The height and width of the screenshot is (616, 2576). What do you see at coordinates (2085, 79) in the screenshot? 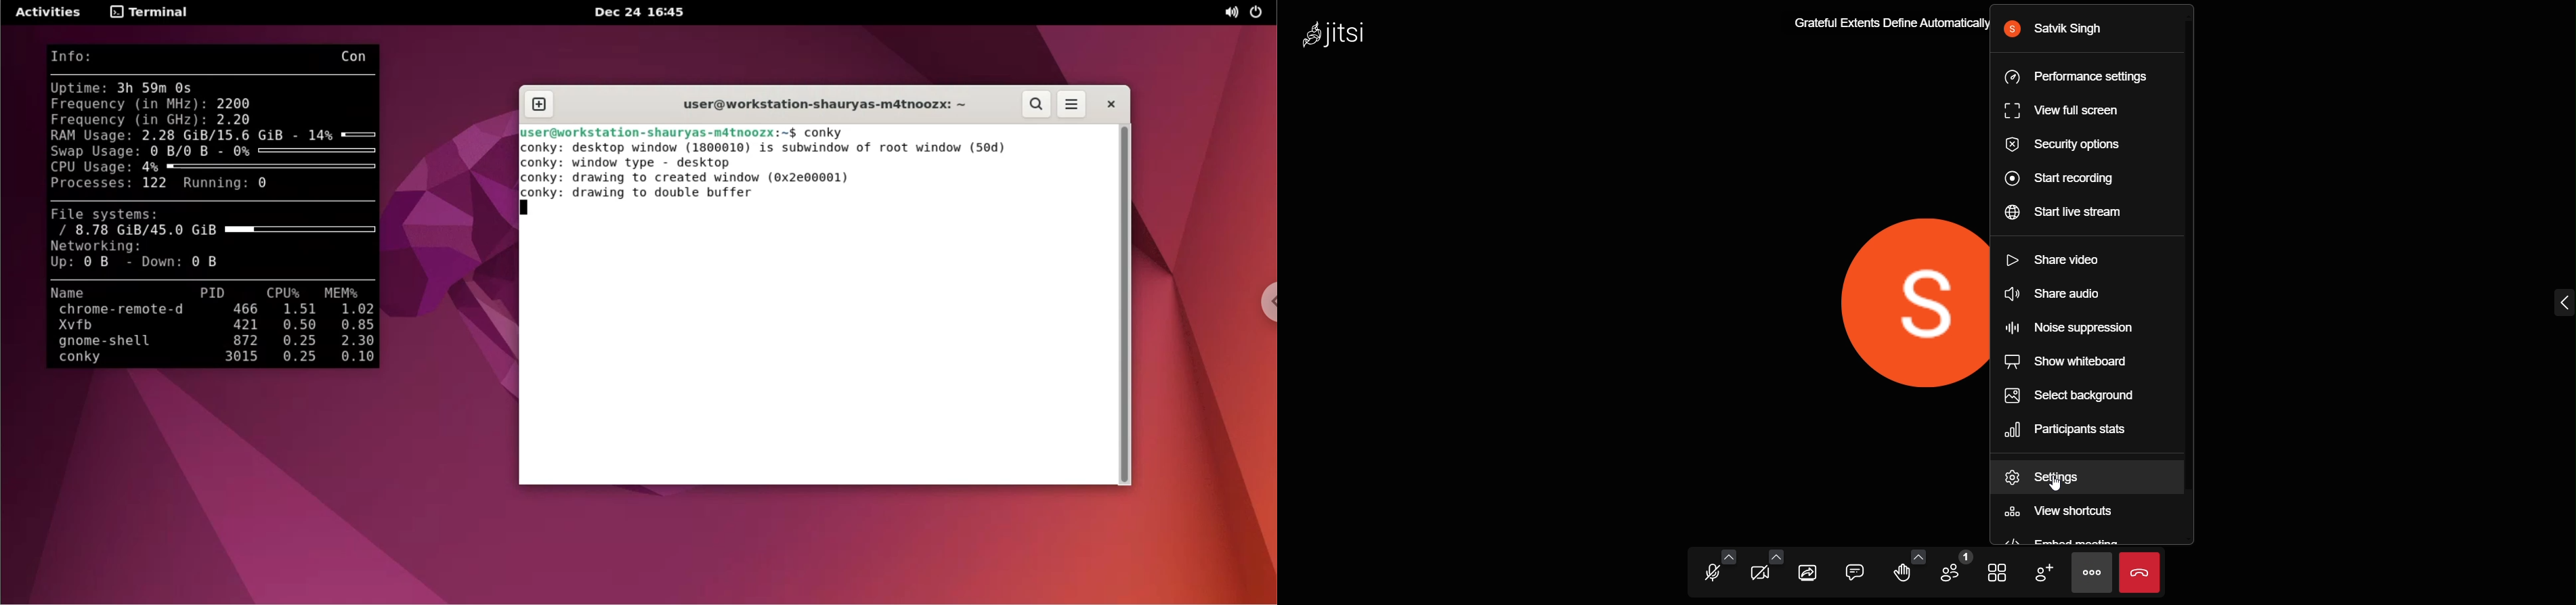
I see `performance setting` at bounding box center [2085, 79].